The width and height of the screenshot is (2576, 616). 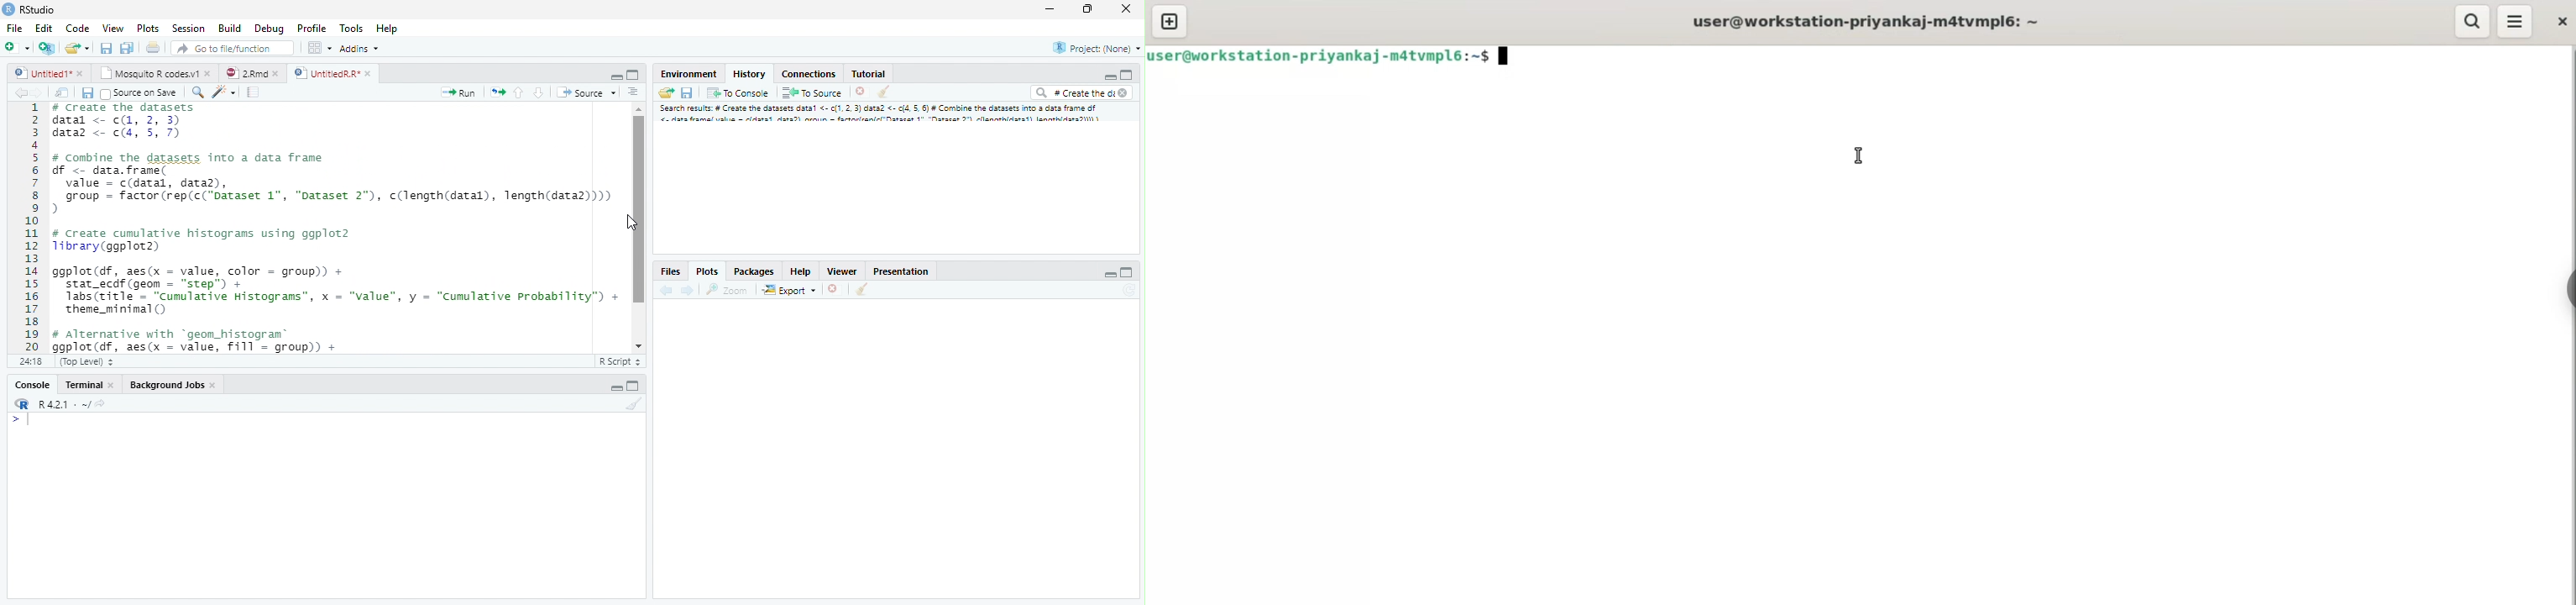 What do you see at coordinates (191, 29) in the screenshot?
I see `Session` at bounding box center [191, 29].